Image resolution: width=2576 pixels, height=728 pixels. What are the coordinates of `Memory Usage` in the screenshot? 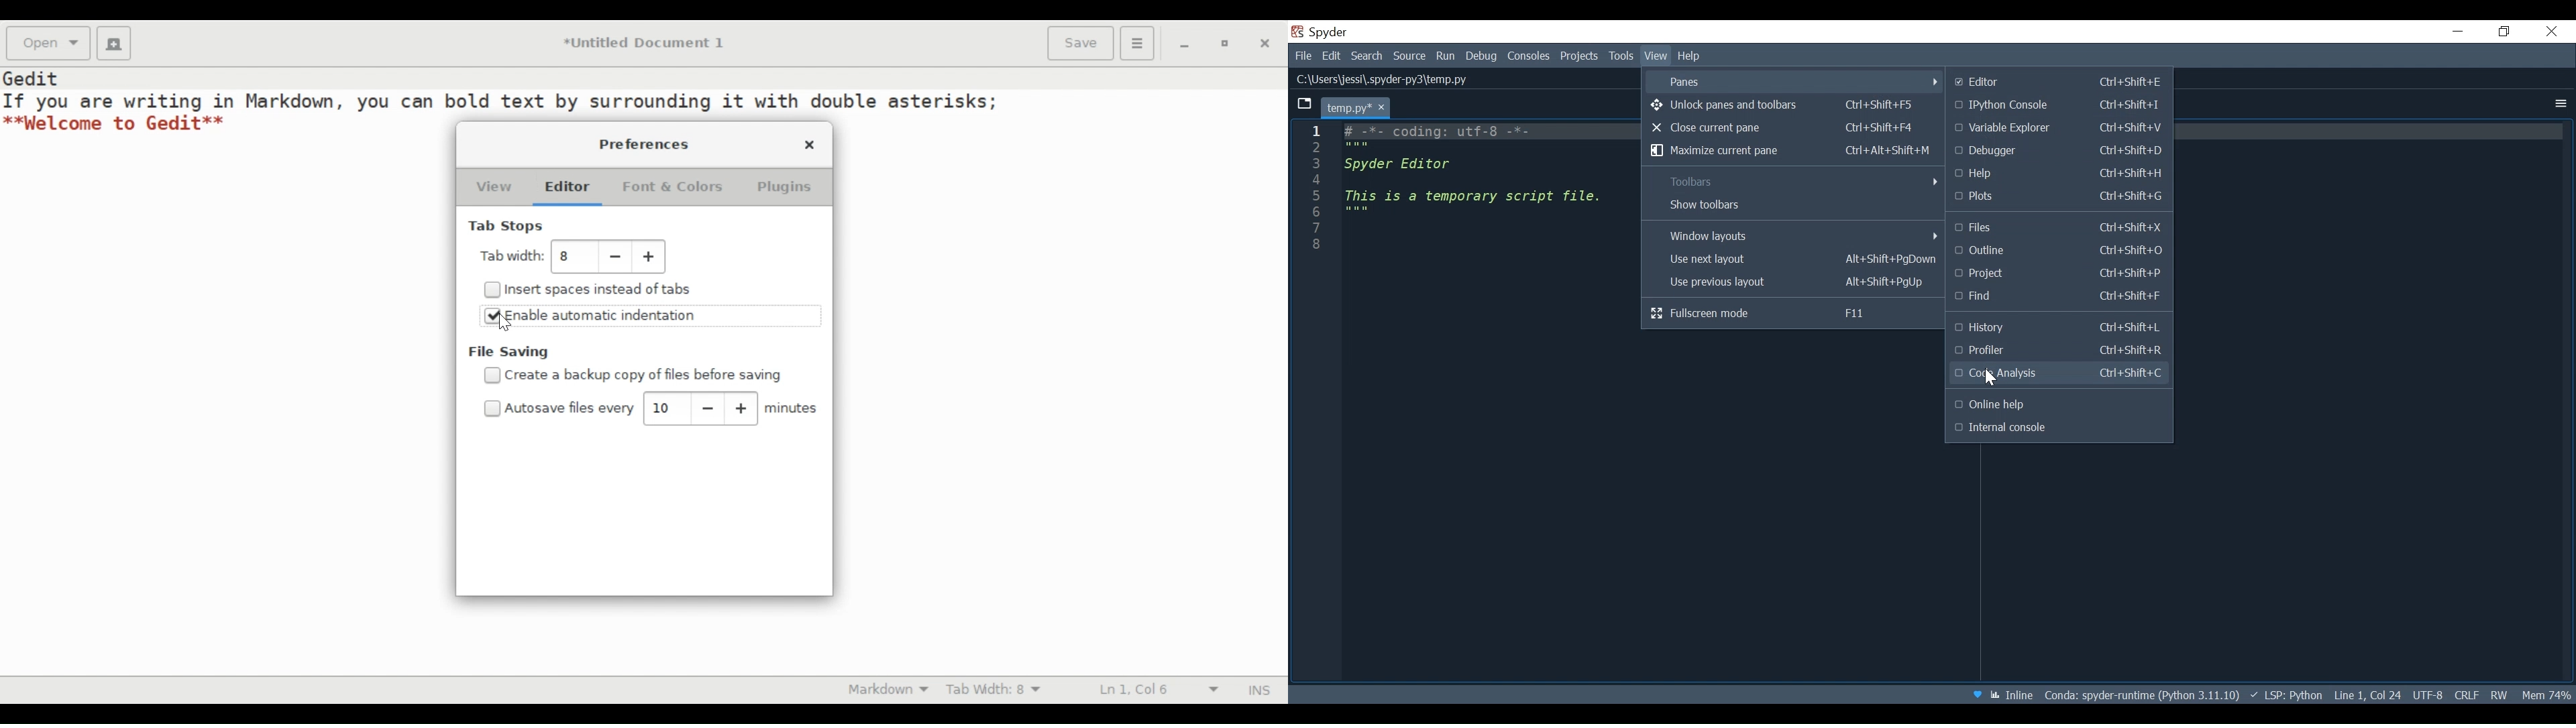 It's located at (2548, 695).